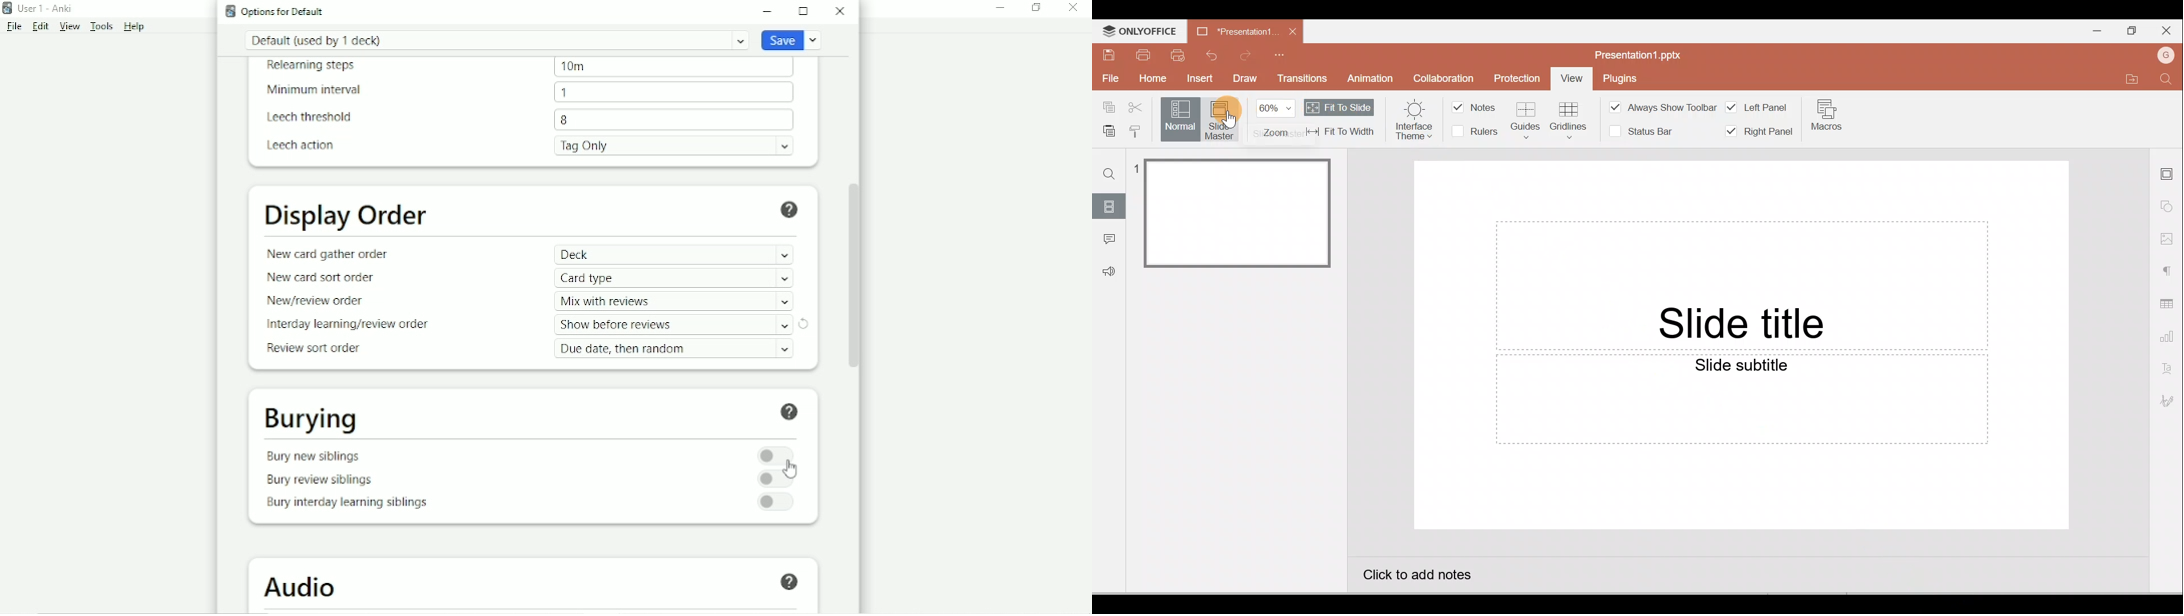  Describe the element at coordinates (1569, 117) in the screenshot. I see `Gridlines` at that location.